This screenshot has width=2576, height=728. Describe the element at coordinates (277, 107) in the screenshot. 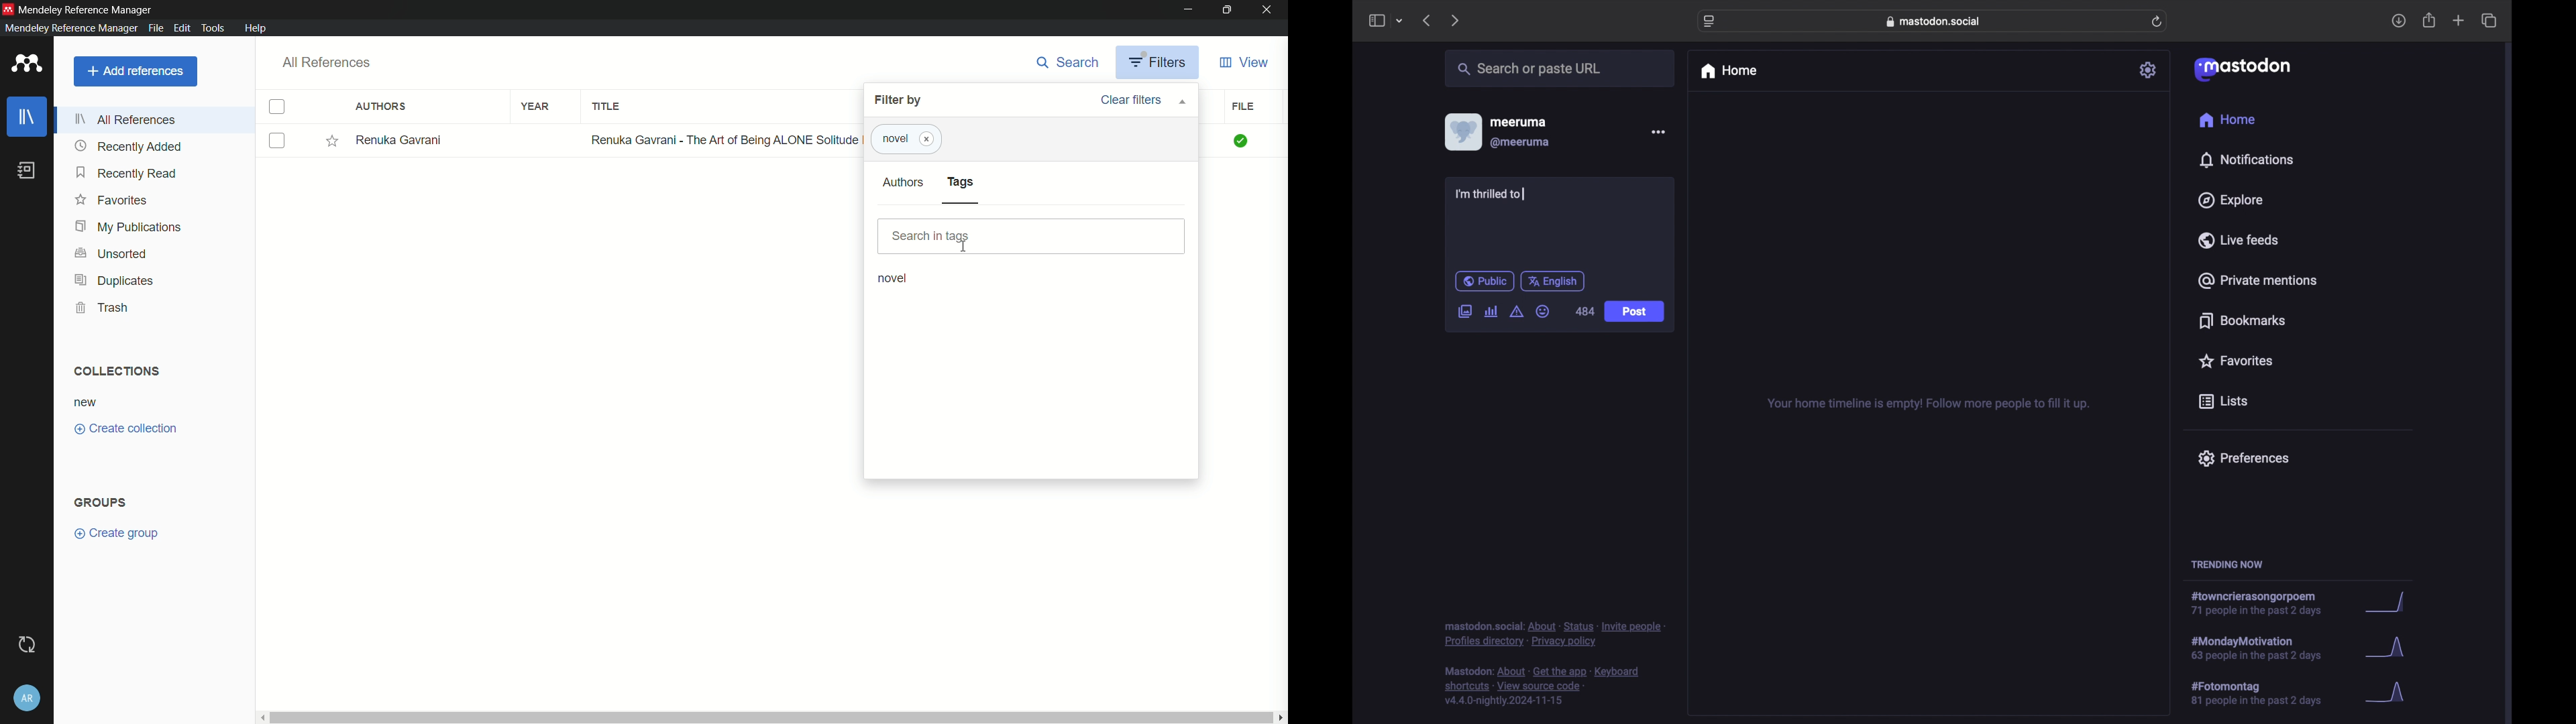

I see `check box` at that location.